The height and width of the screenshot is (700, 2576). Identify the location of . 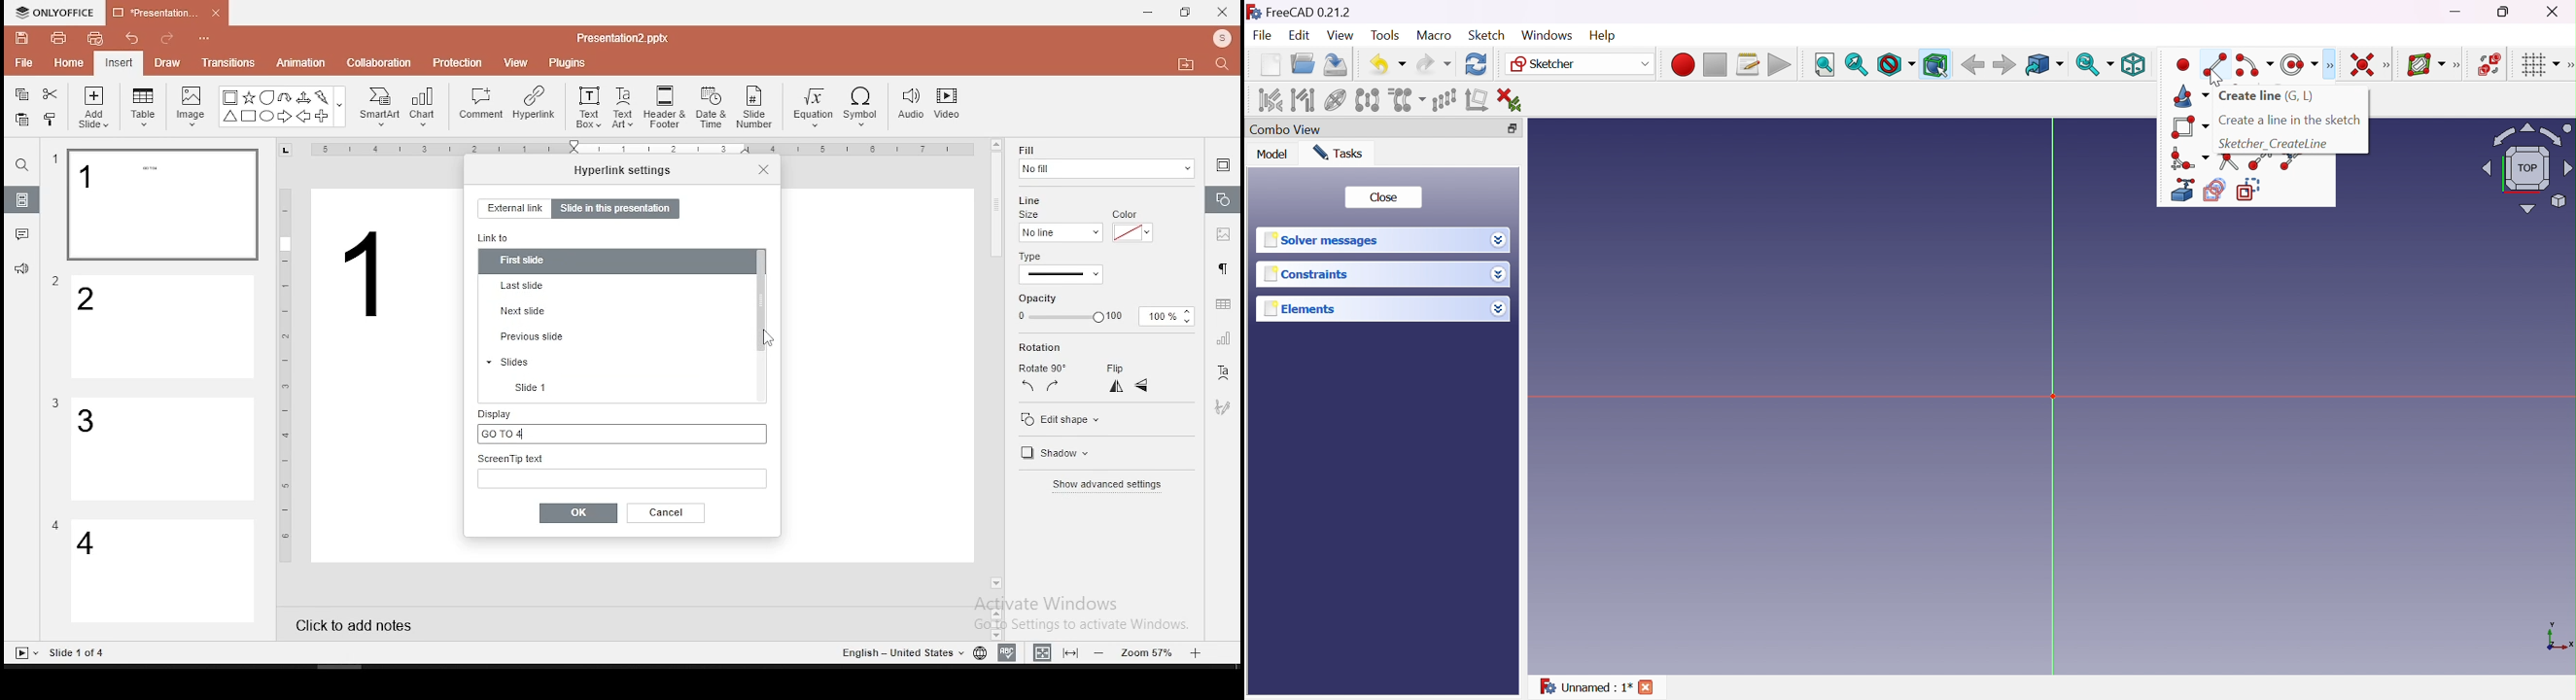
(55, 525).